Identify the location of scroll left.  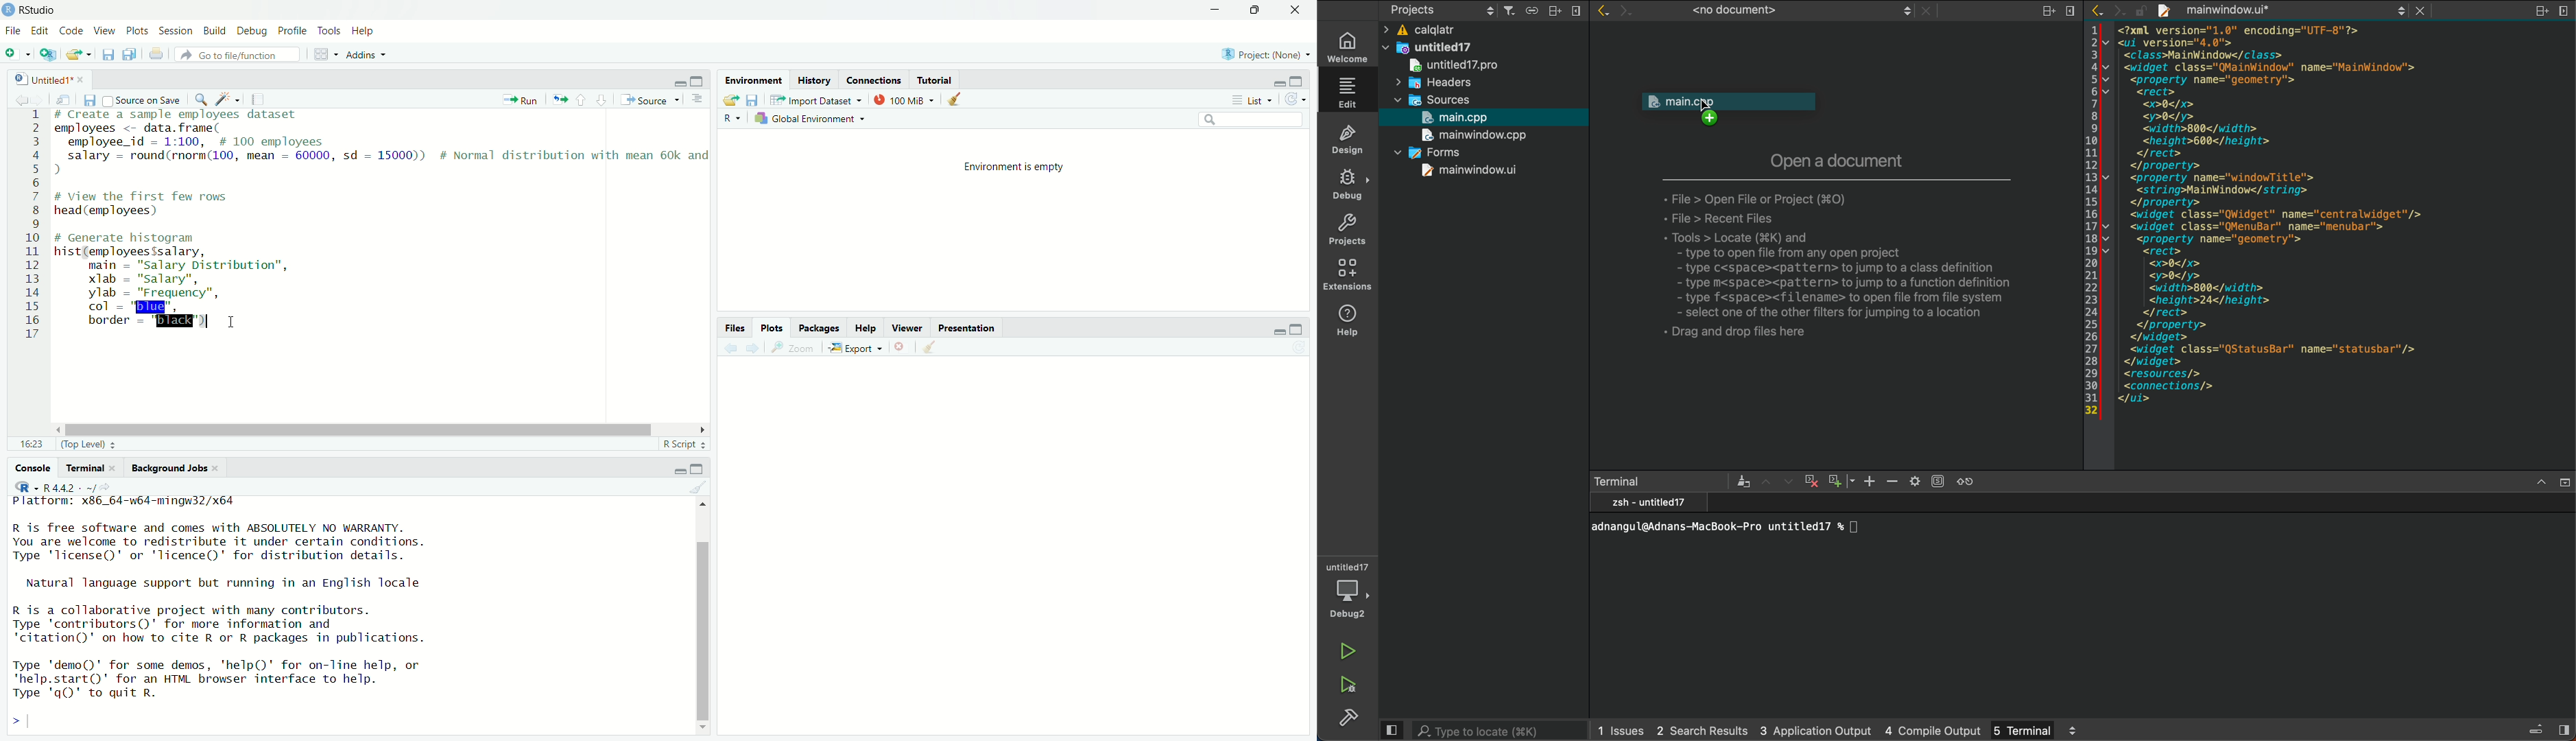
(56, 430).